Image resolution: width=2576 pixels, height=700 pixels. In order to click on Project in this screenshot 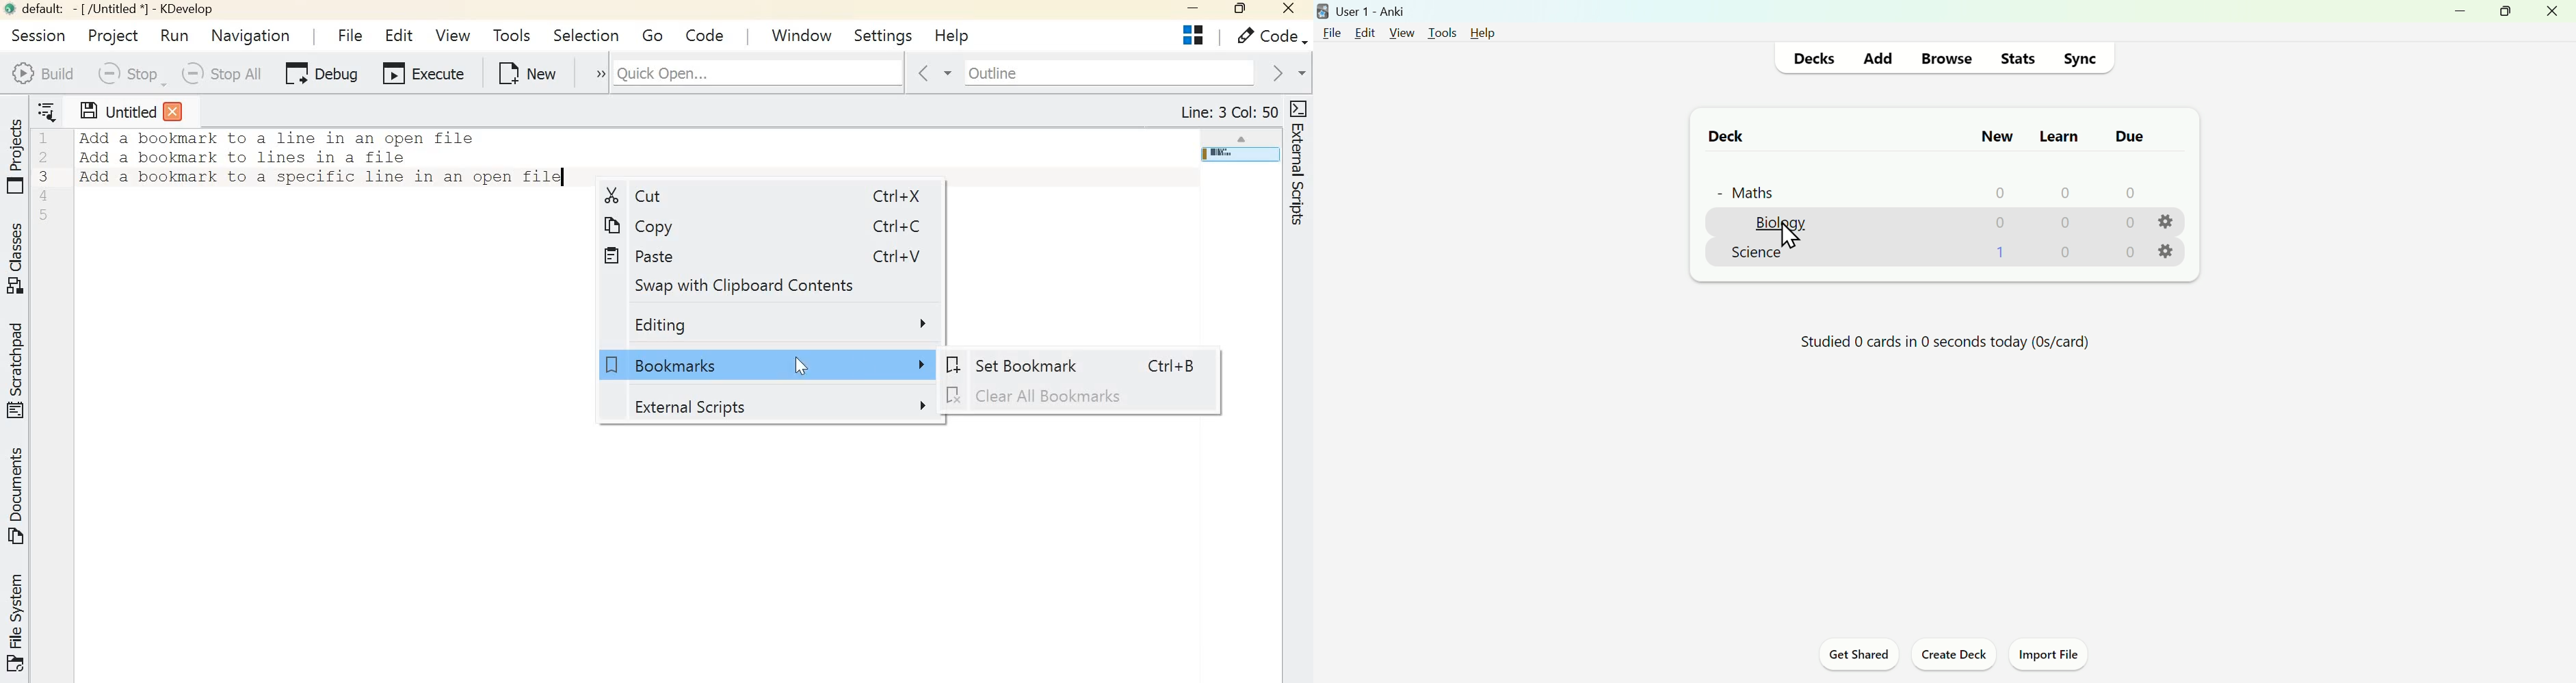, I will do `click(111, 36)`.